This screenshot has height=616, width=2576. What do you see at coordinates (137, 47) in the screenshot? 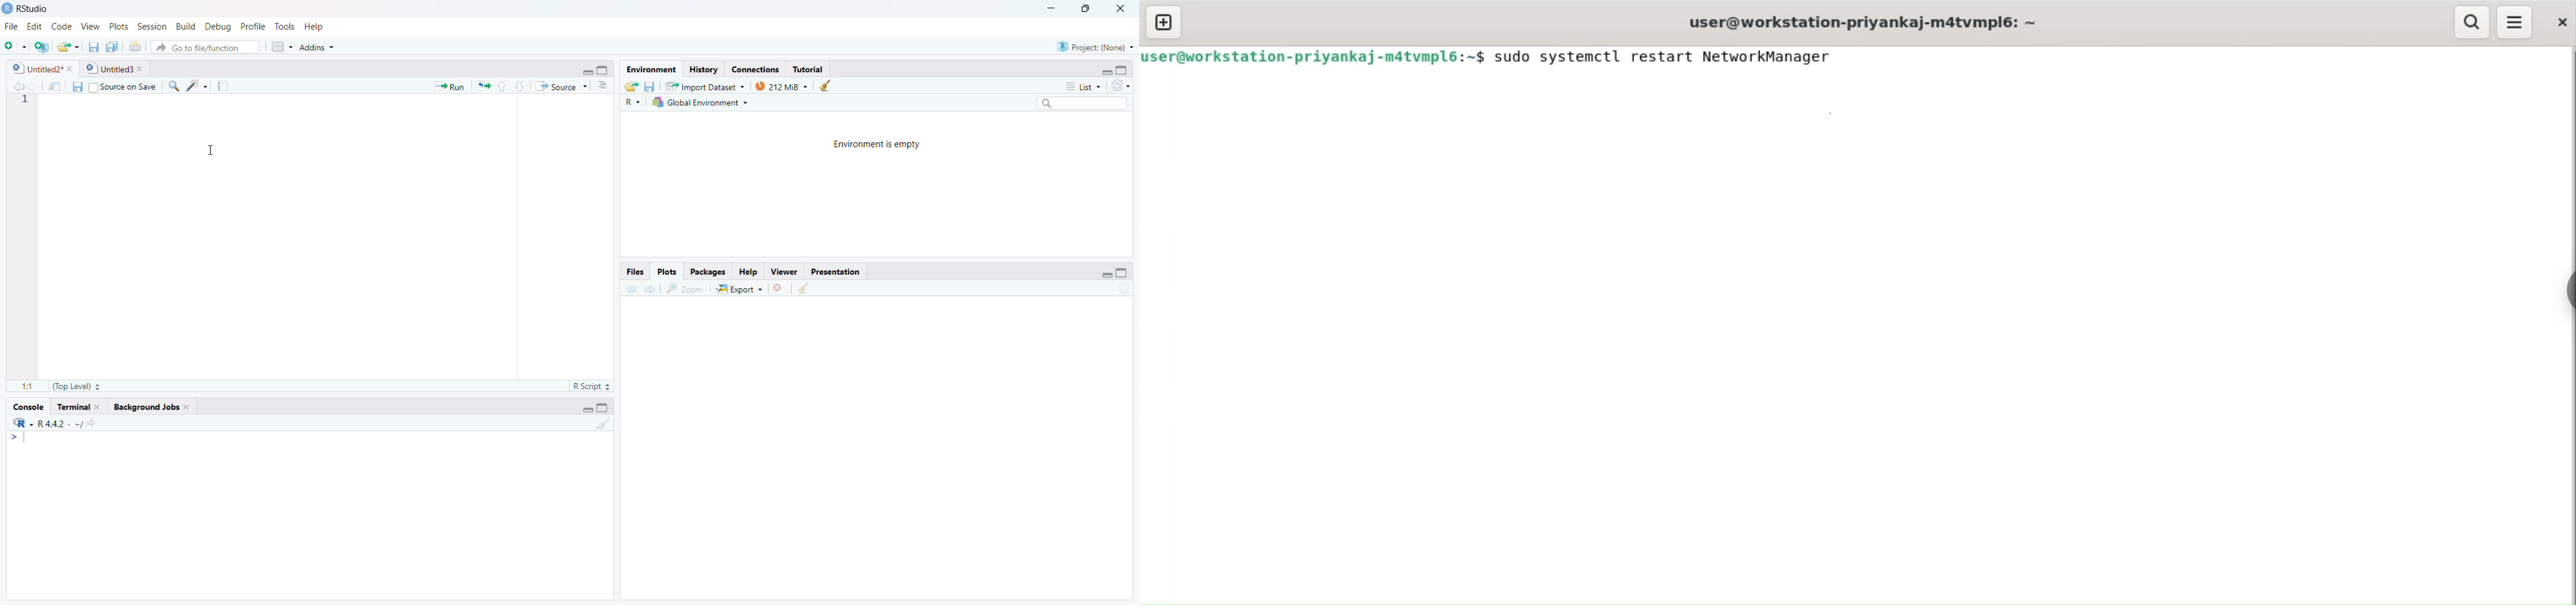
I see `print the current file` at bounding box center [137, 47].